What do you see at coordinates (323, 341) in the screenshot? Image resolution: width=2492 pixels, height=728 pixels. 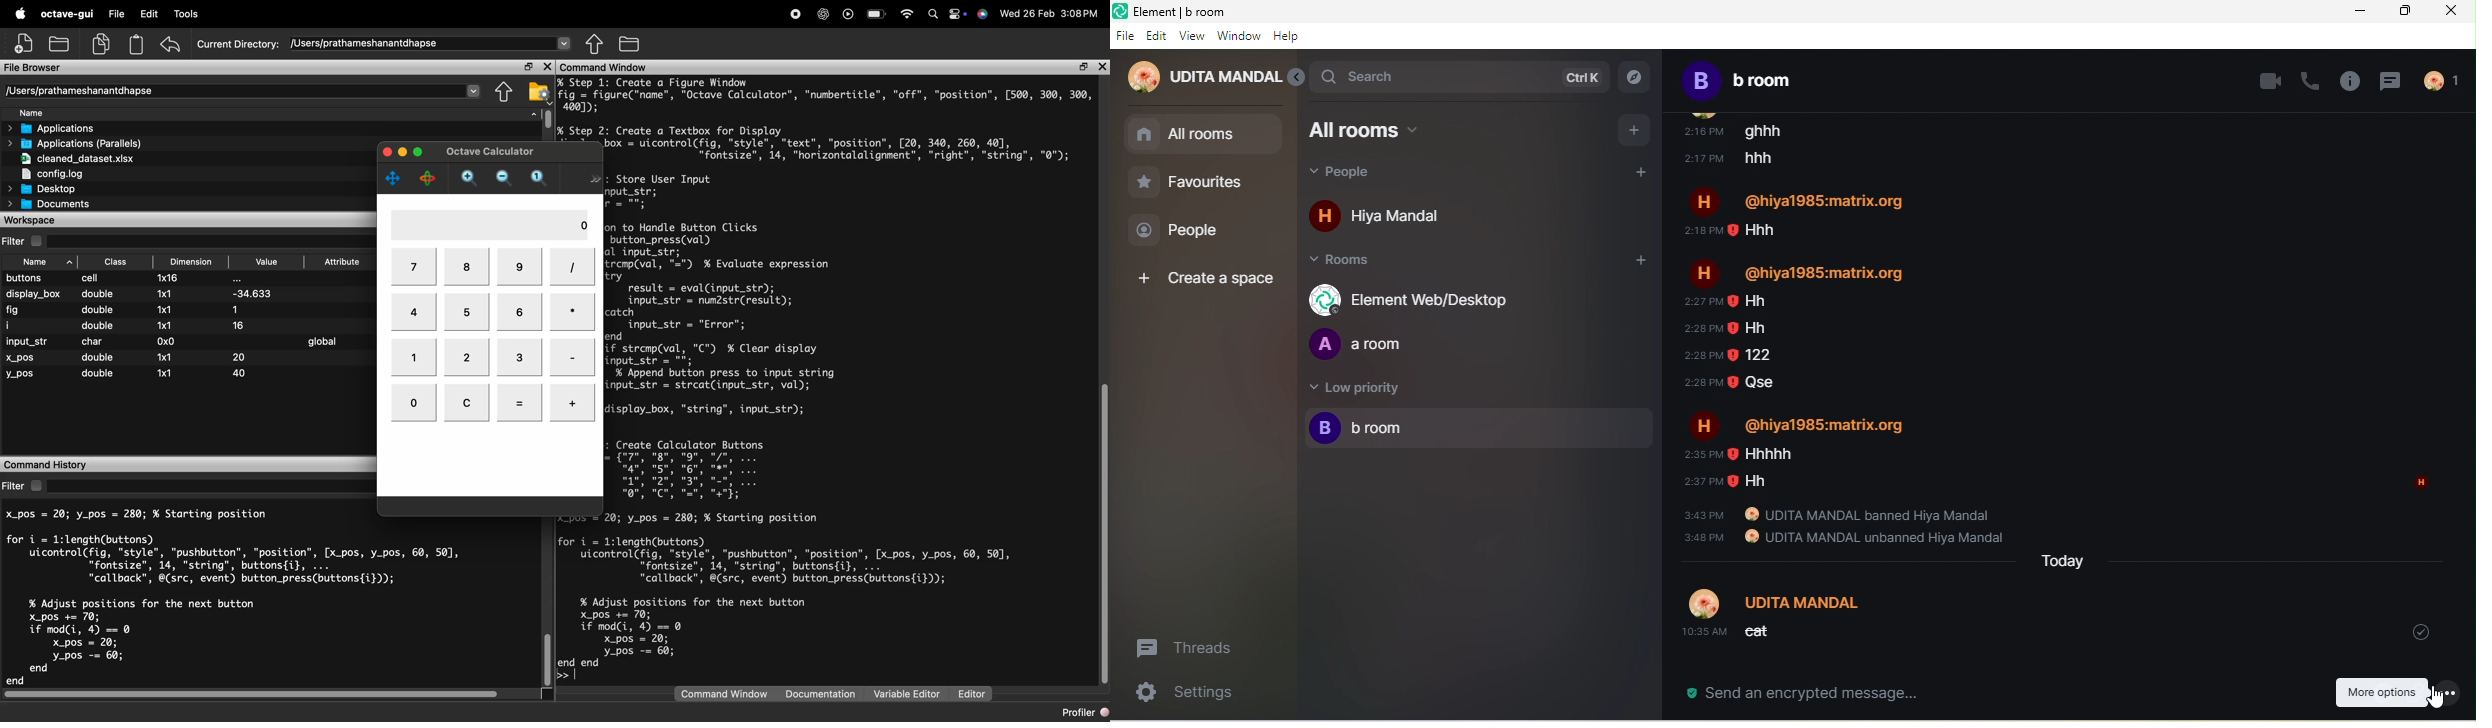 I see `global` at bounding box center [323, 341].